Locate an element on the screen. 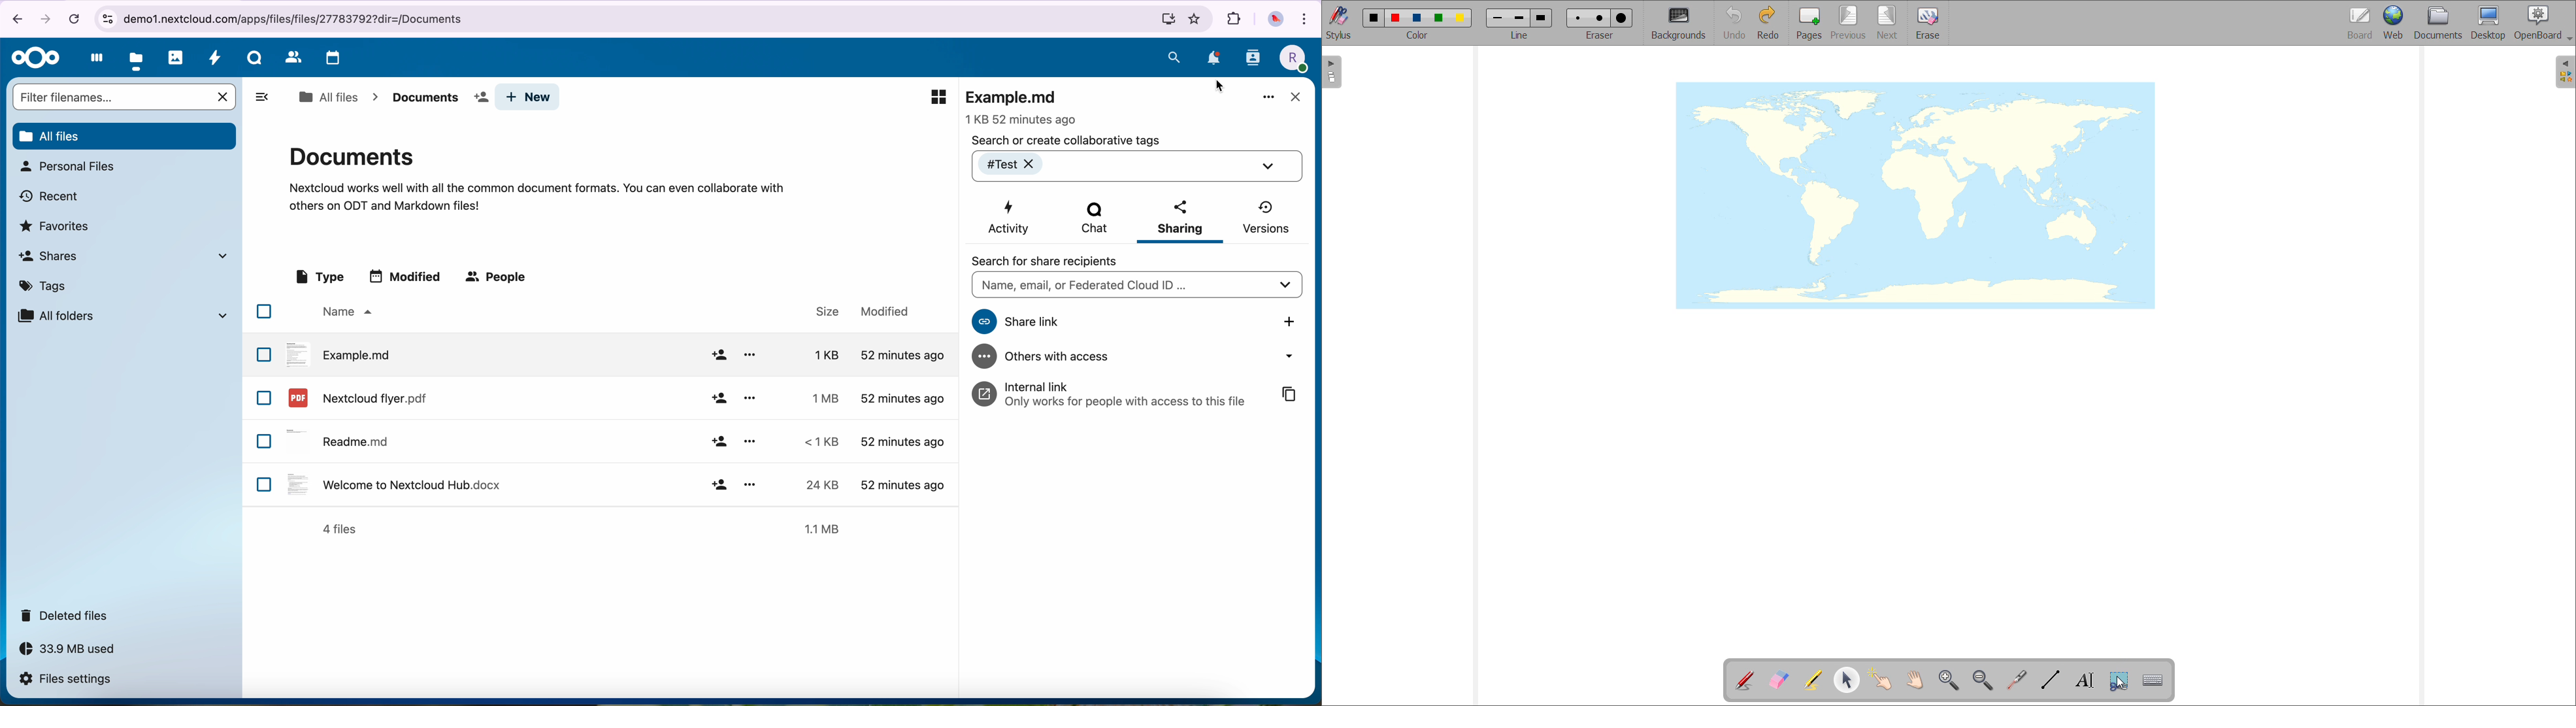 This screenshot has height=728, width=2576. size is located at coordinates (819, 442).